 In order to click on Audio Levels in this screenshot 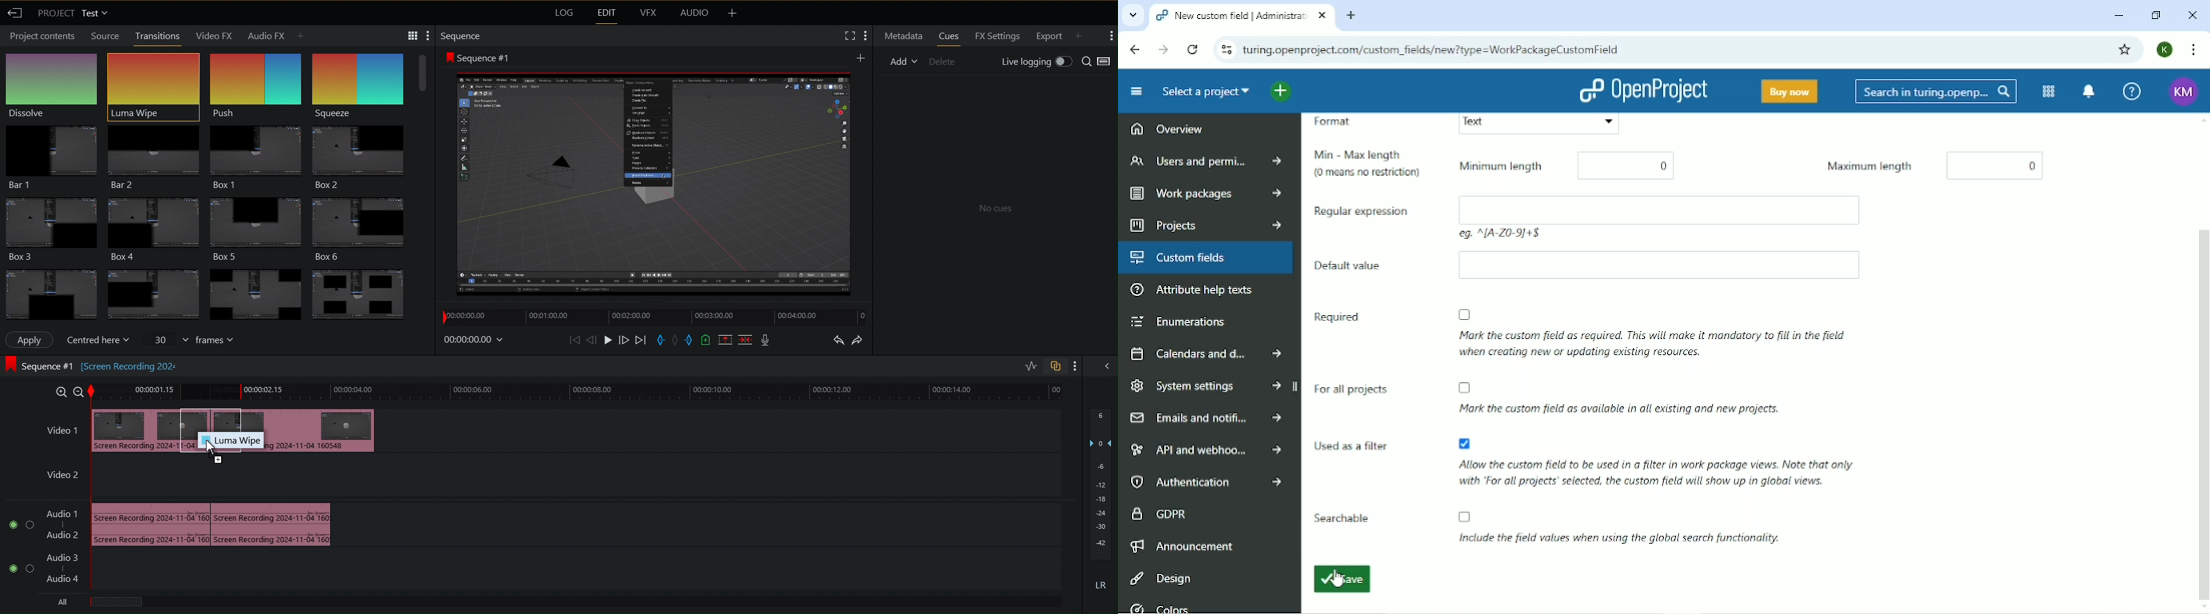, I will do `click(1101, 502)`.